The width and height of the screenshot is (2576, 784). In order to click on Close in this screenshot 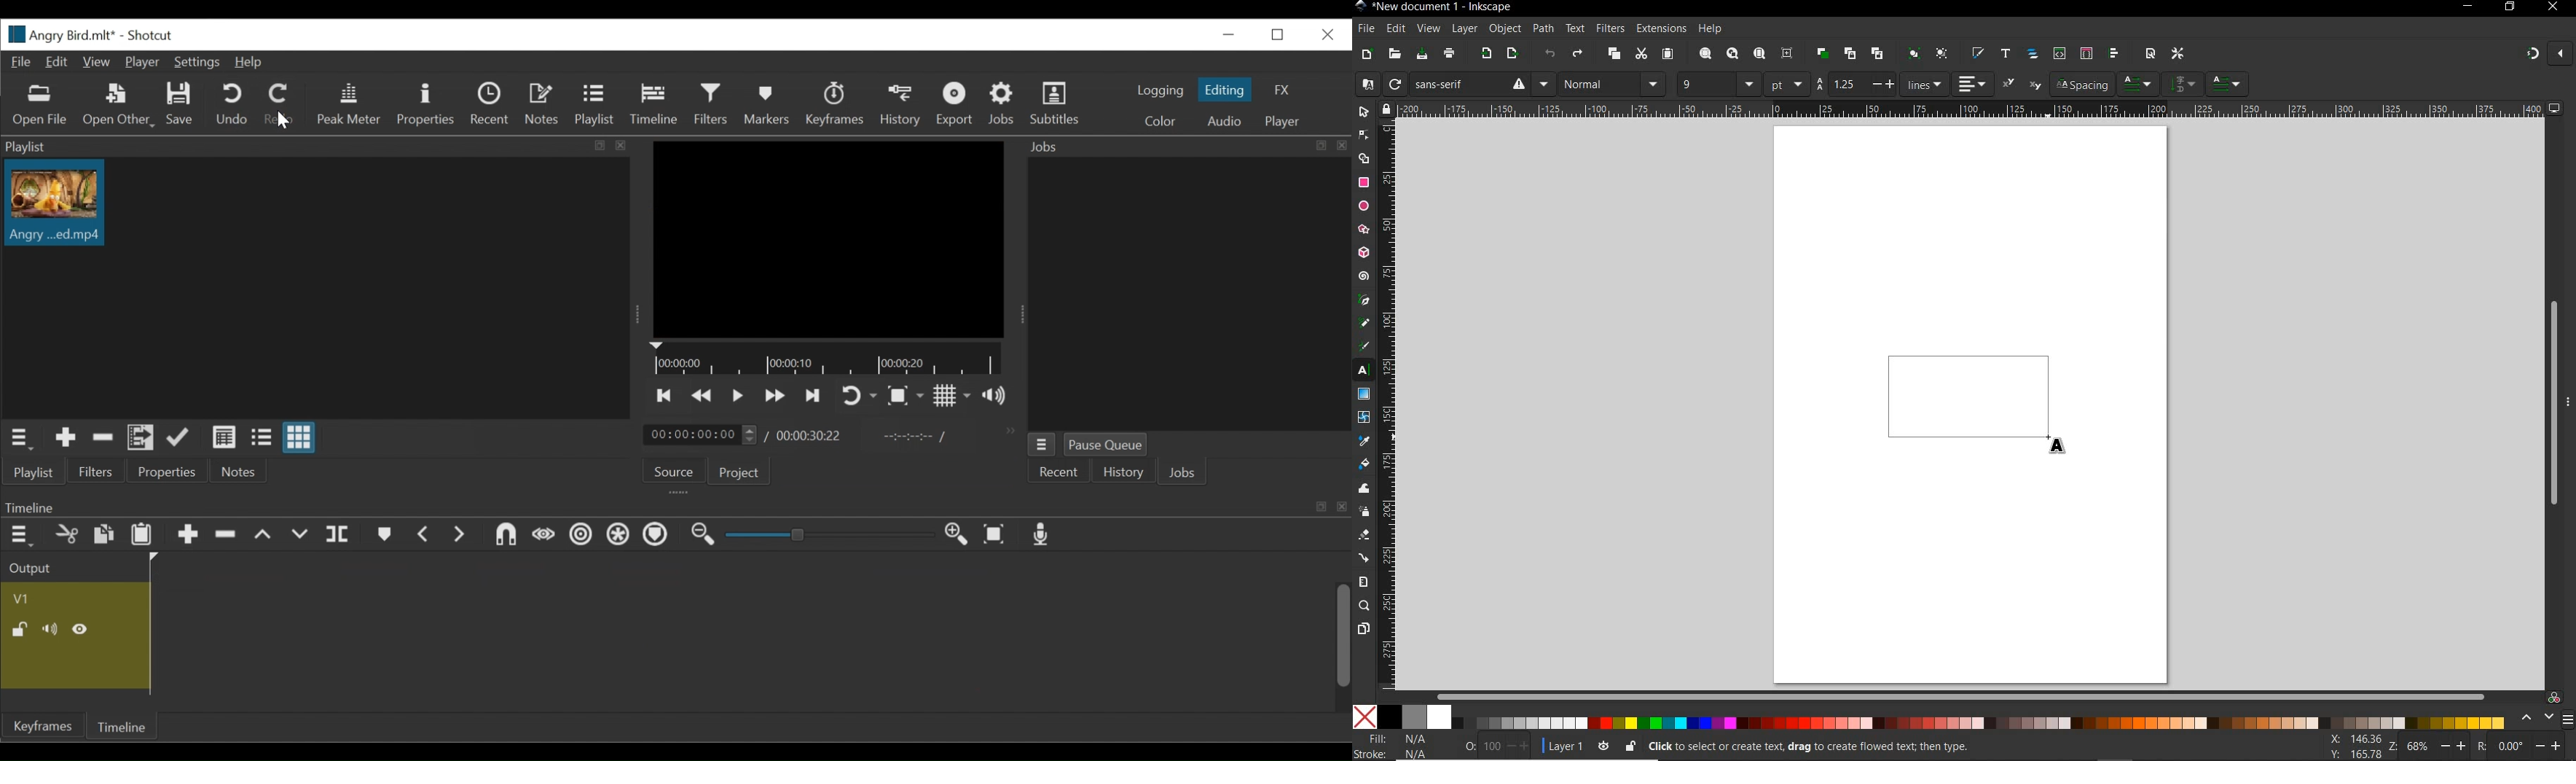, I will do `click(1326, 35)`.